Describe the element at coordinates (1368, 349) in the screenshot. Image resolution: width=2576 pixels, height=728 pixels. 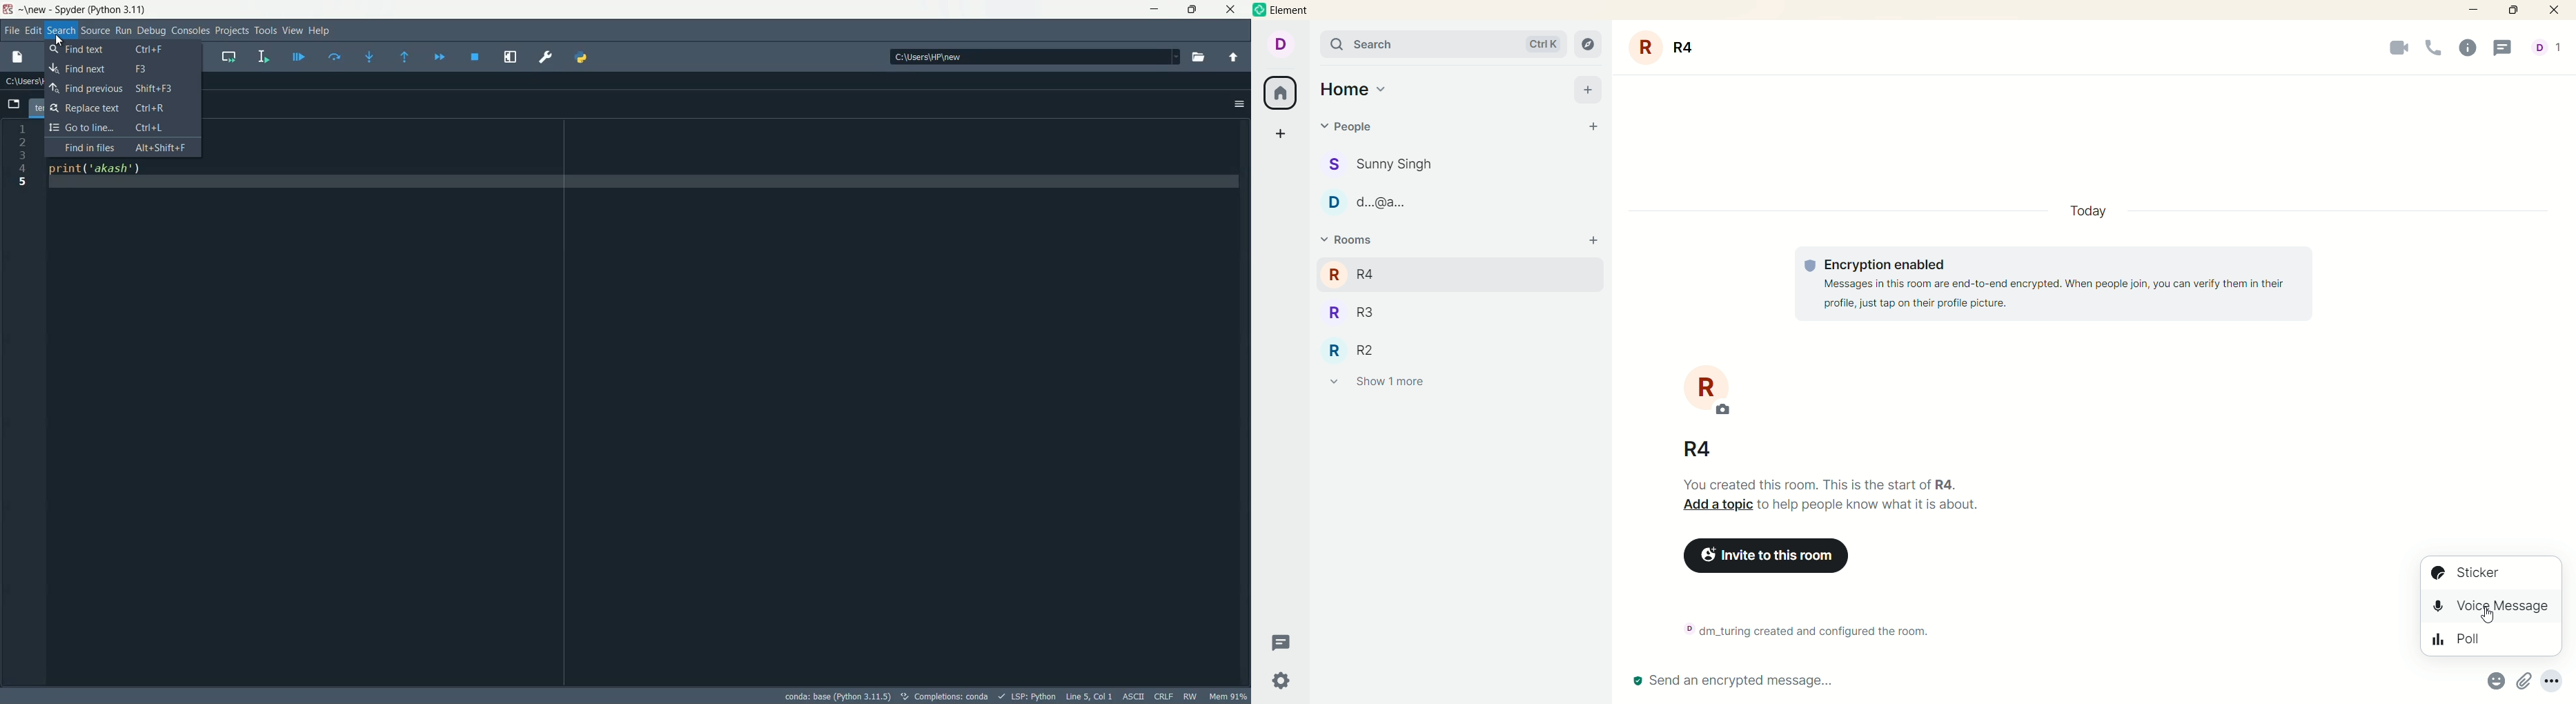
I see `R2` at that location.